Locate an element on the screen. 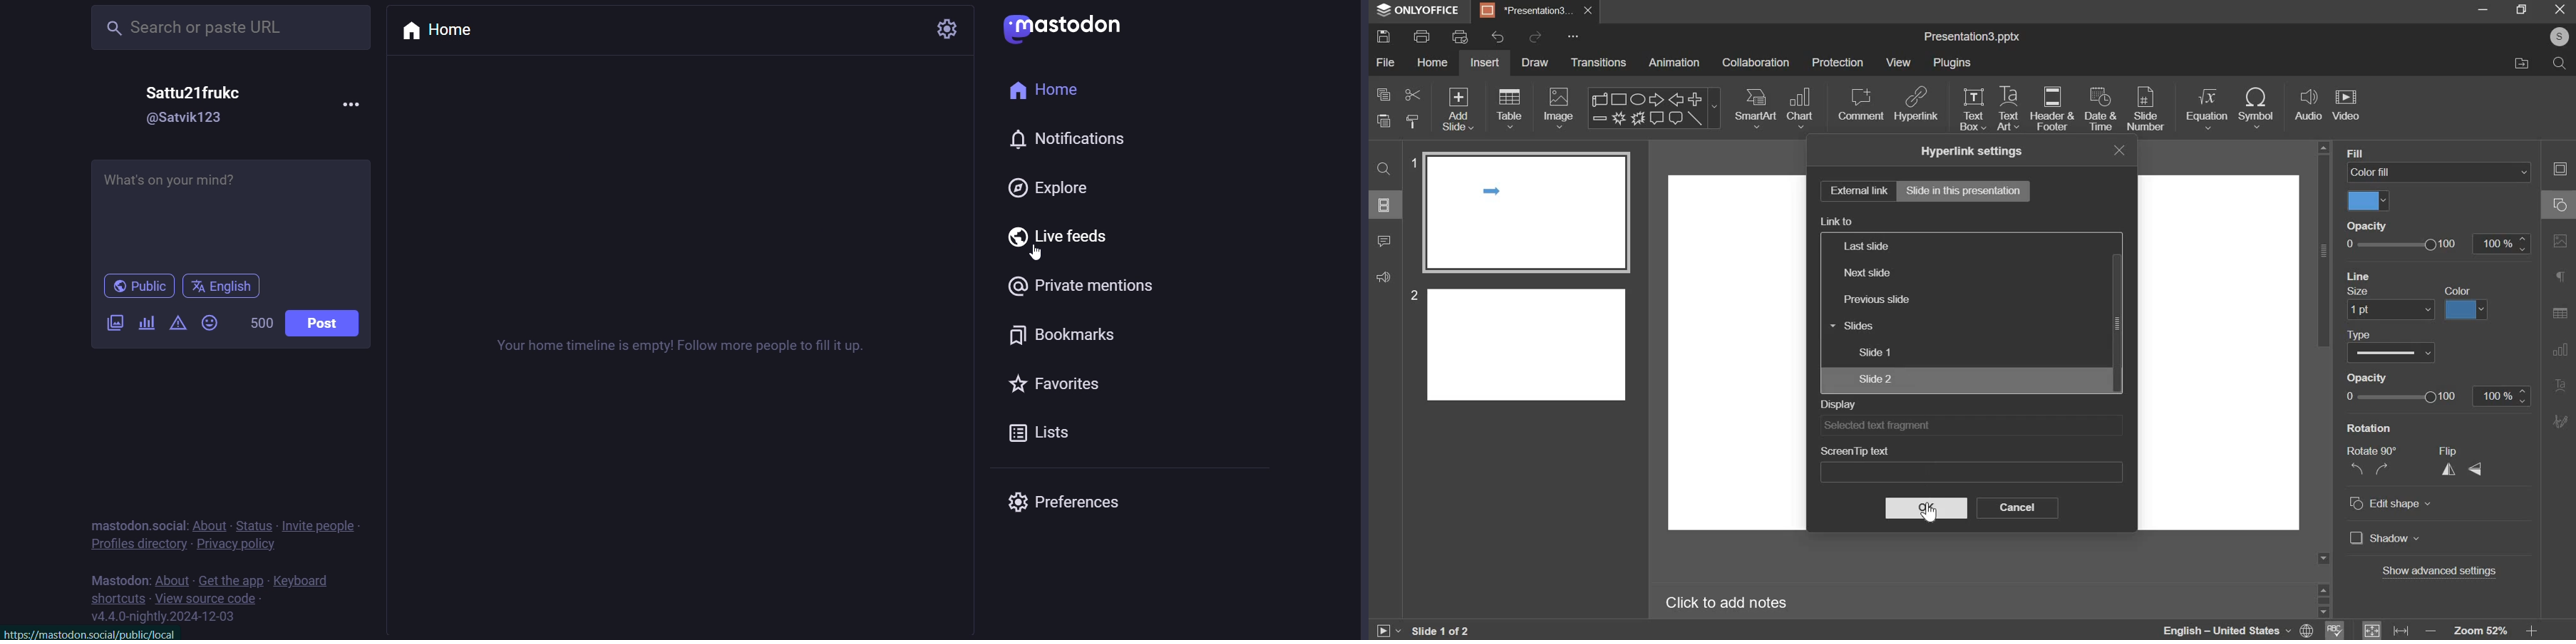 Image resolution: width=2576 pixels, height=644 pixels. public is located at coordinates (136, 287).